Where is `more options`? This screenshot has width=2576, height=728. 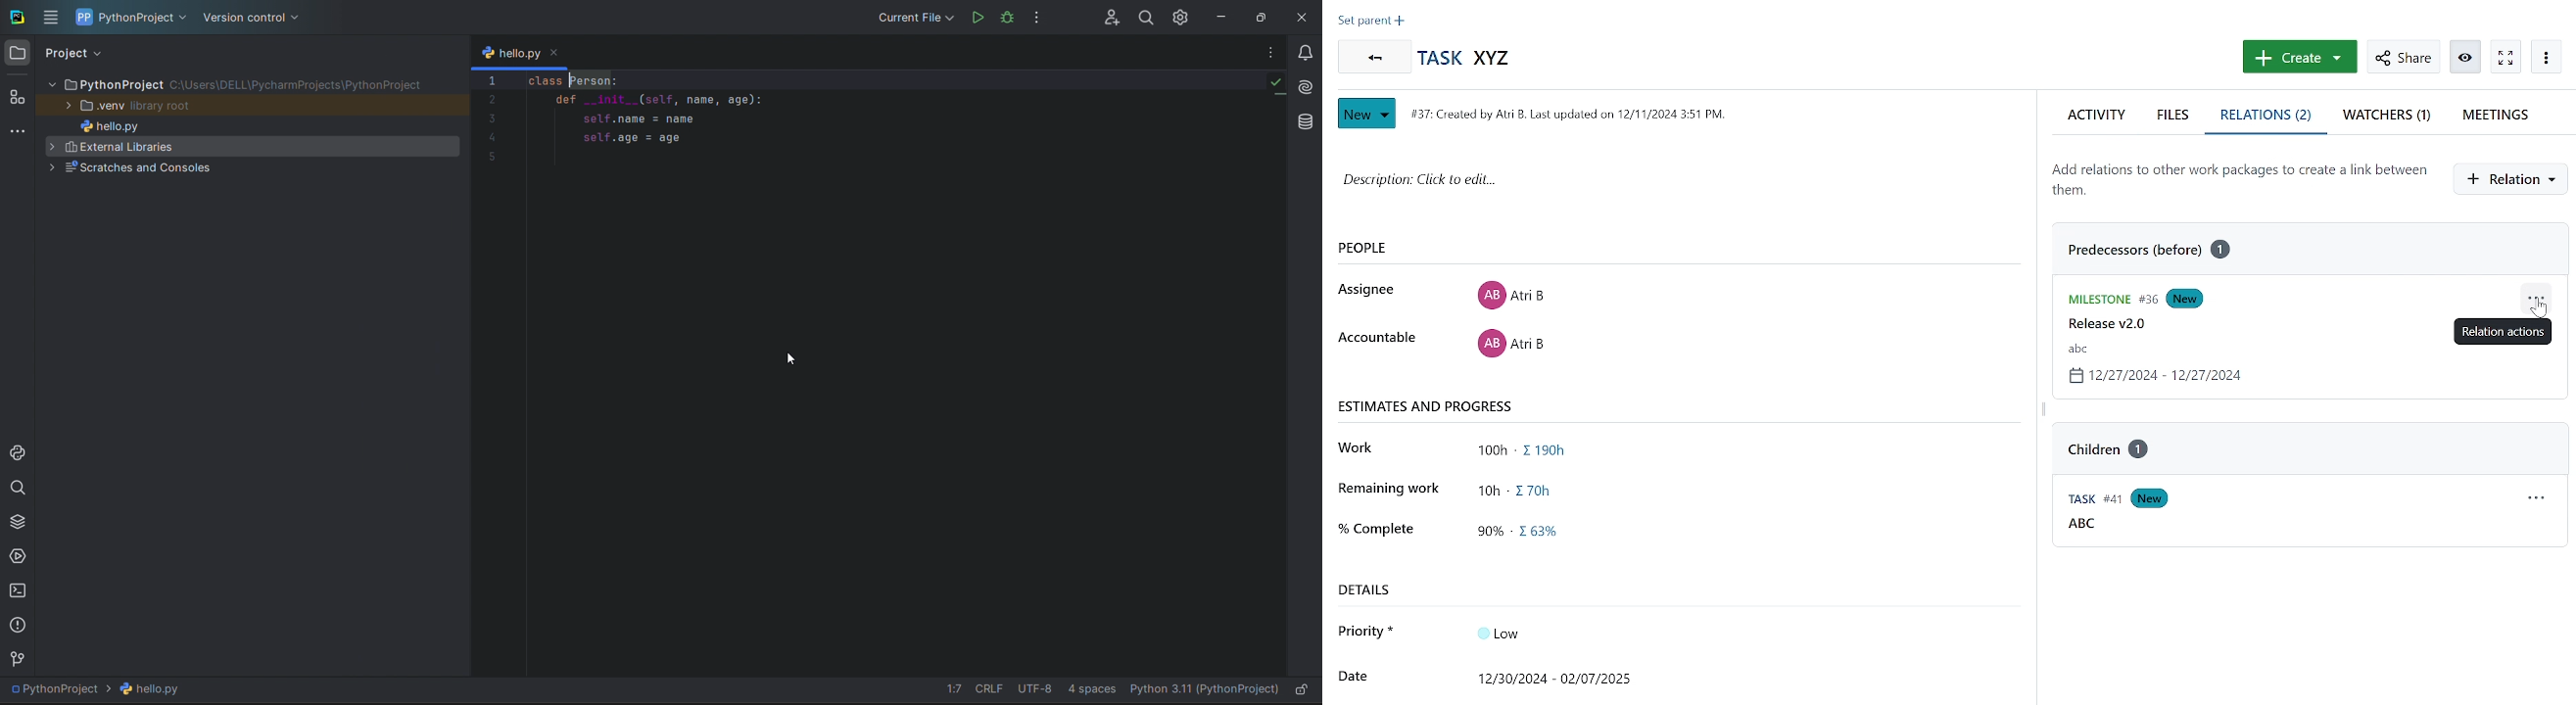 more options is located at coordinates (2546, 57).